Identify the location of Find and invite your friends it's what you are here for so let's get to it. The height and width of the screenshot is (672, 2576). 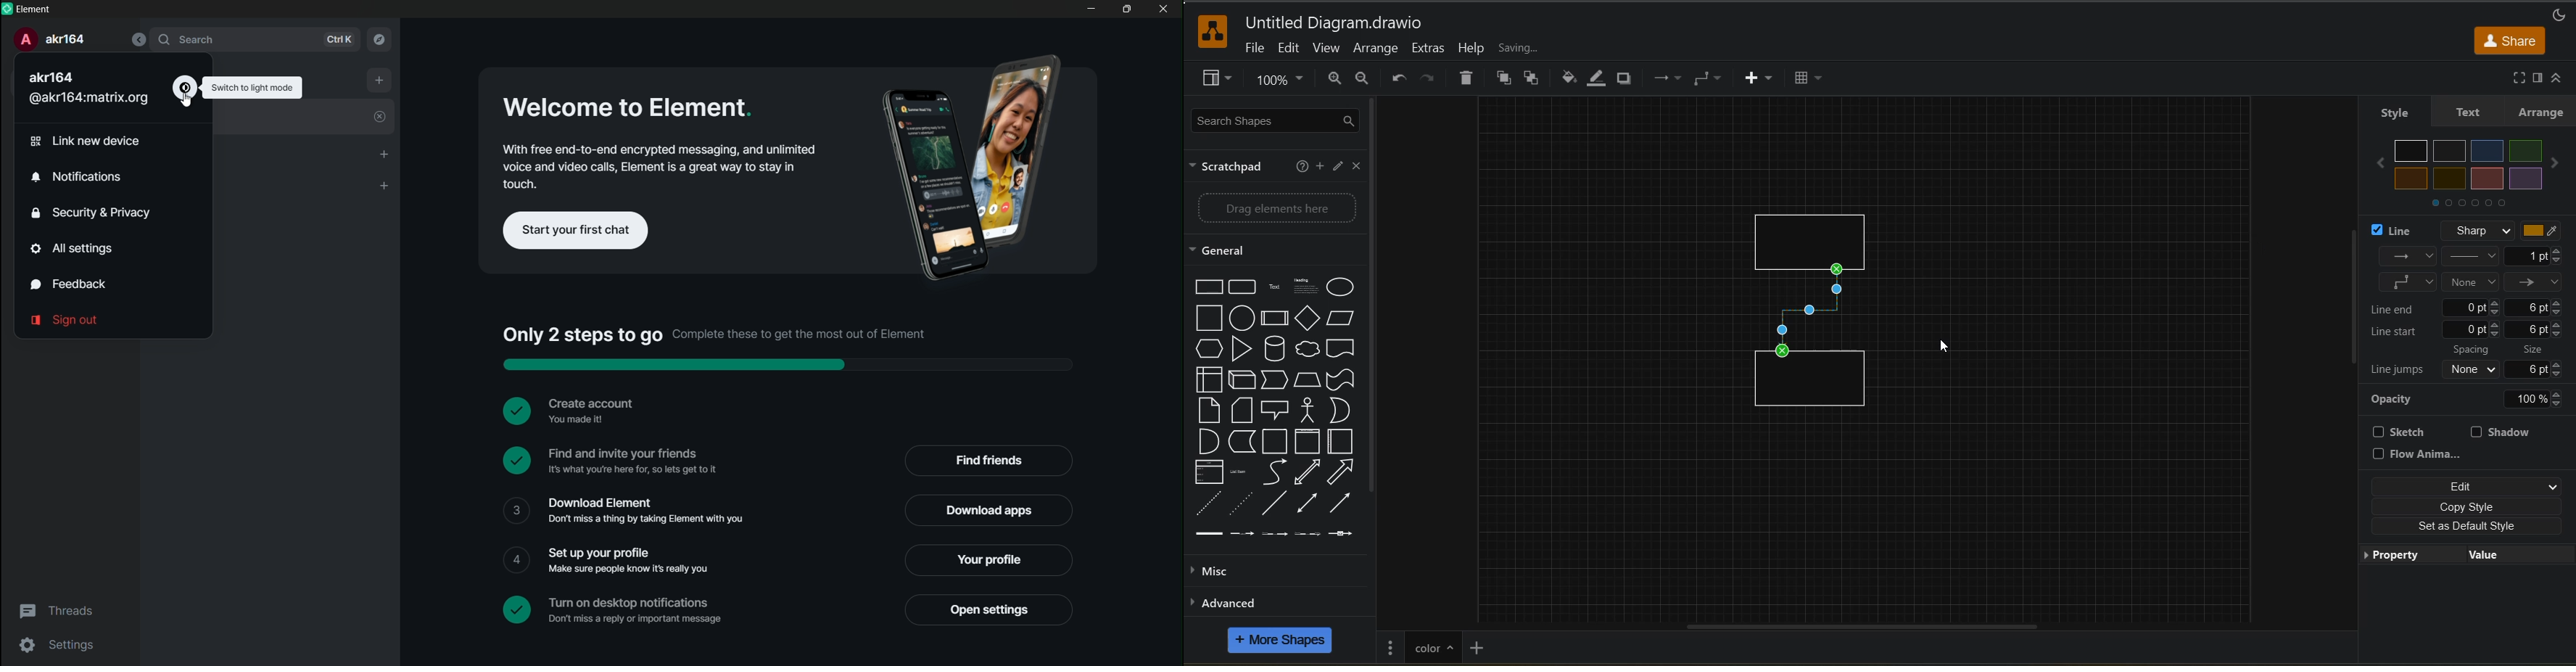
(631, 461).